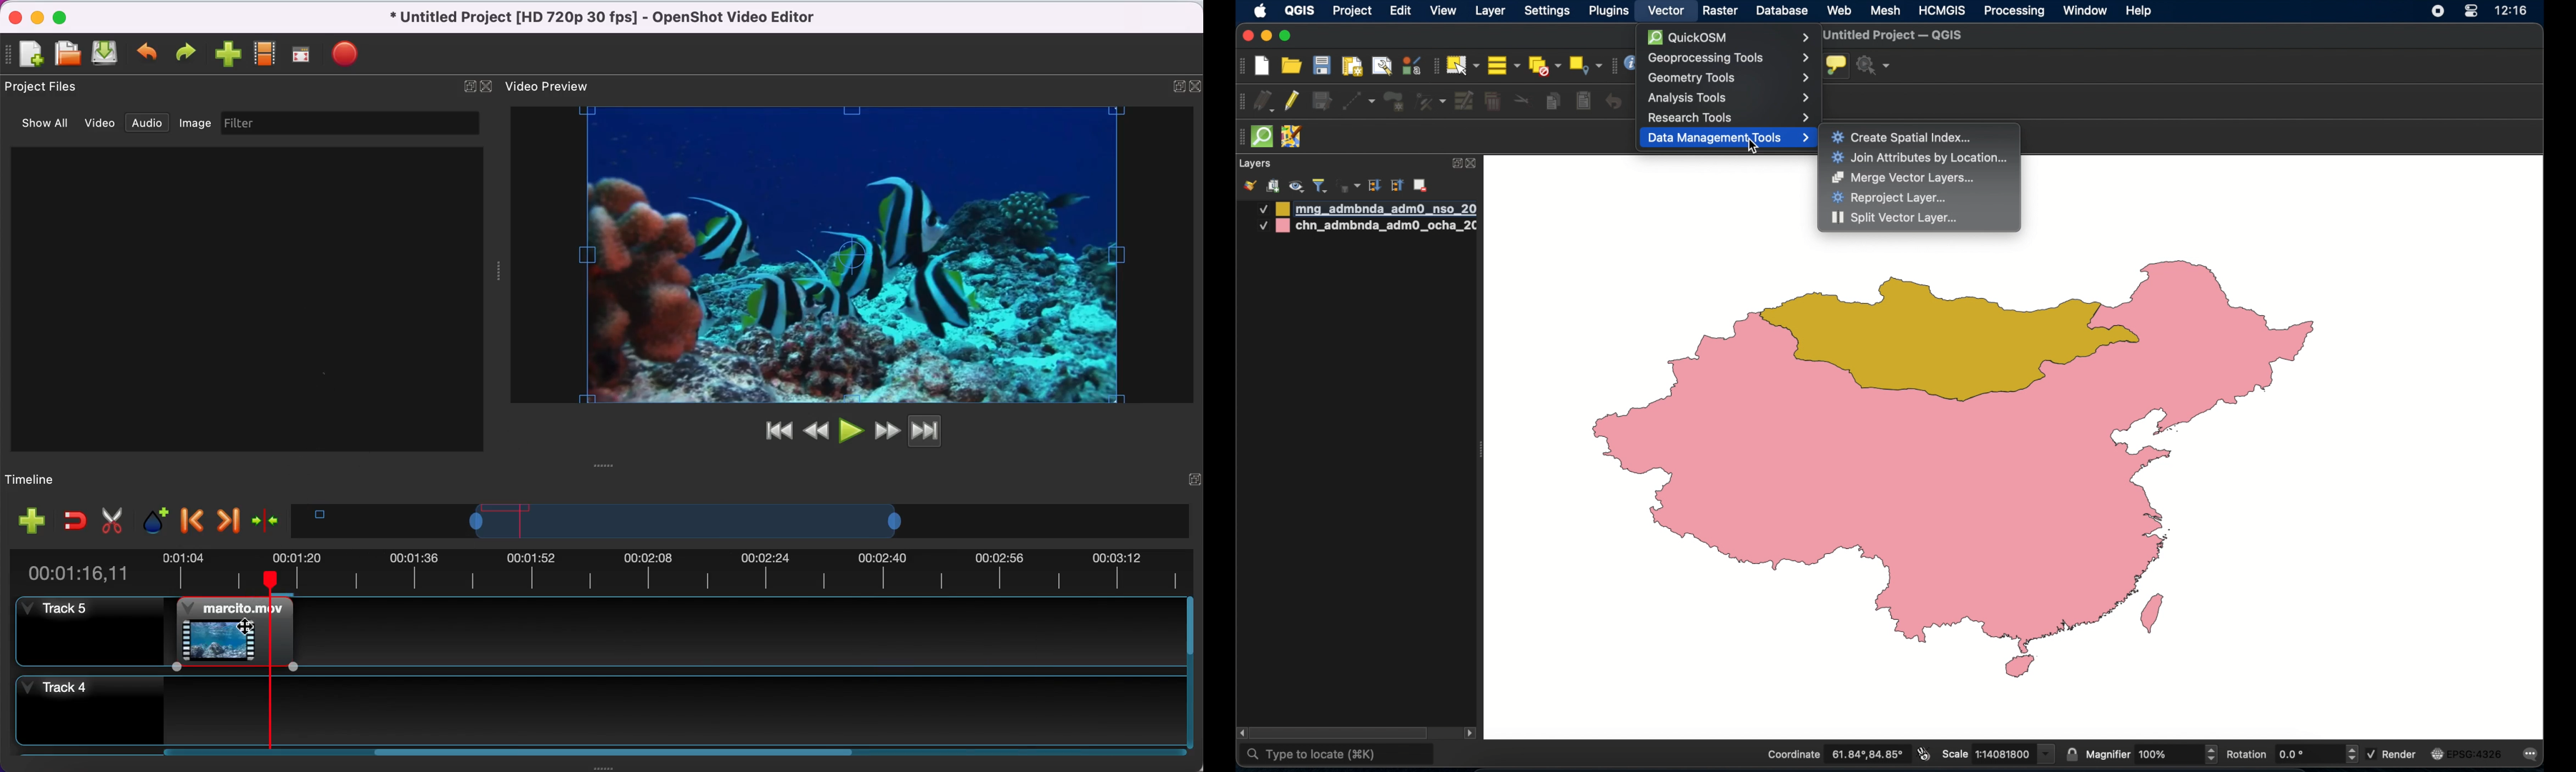 The height and width of the screenshot is (784, 2576). I want to click on enable snapping, so click(71, 521).